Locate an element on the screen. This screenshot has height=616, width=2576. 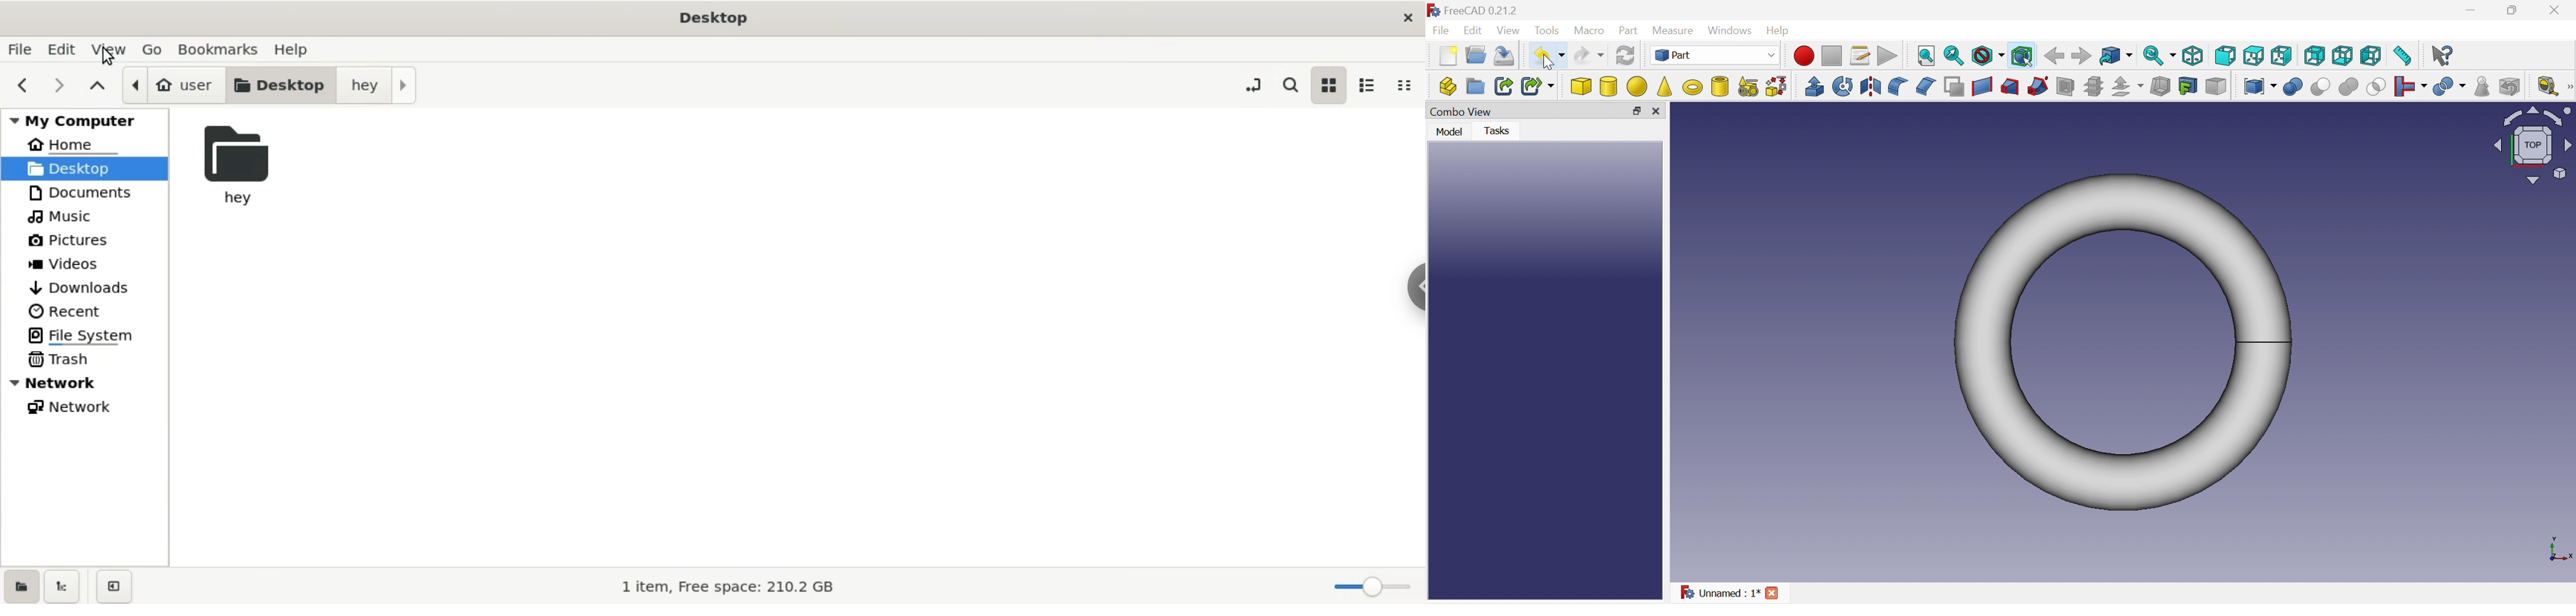
x, y axis plane is located at coordinates (2558, 548).